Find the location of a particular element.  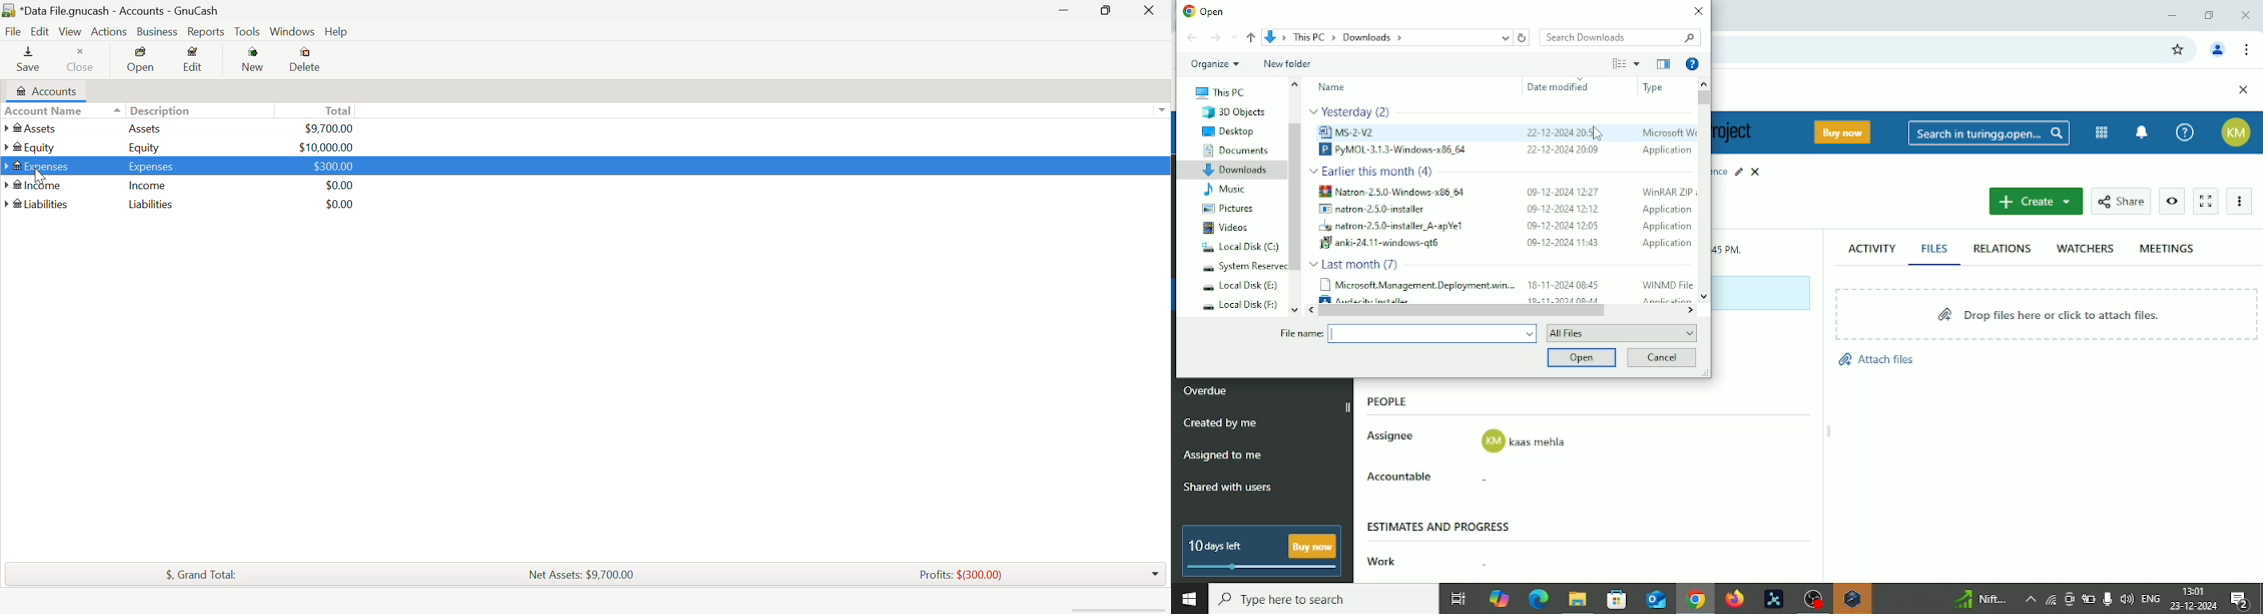

Delete is located at coordinates (308, 59).